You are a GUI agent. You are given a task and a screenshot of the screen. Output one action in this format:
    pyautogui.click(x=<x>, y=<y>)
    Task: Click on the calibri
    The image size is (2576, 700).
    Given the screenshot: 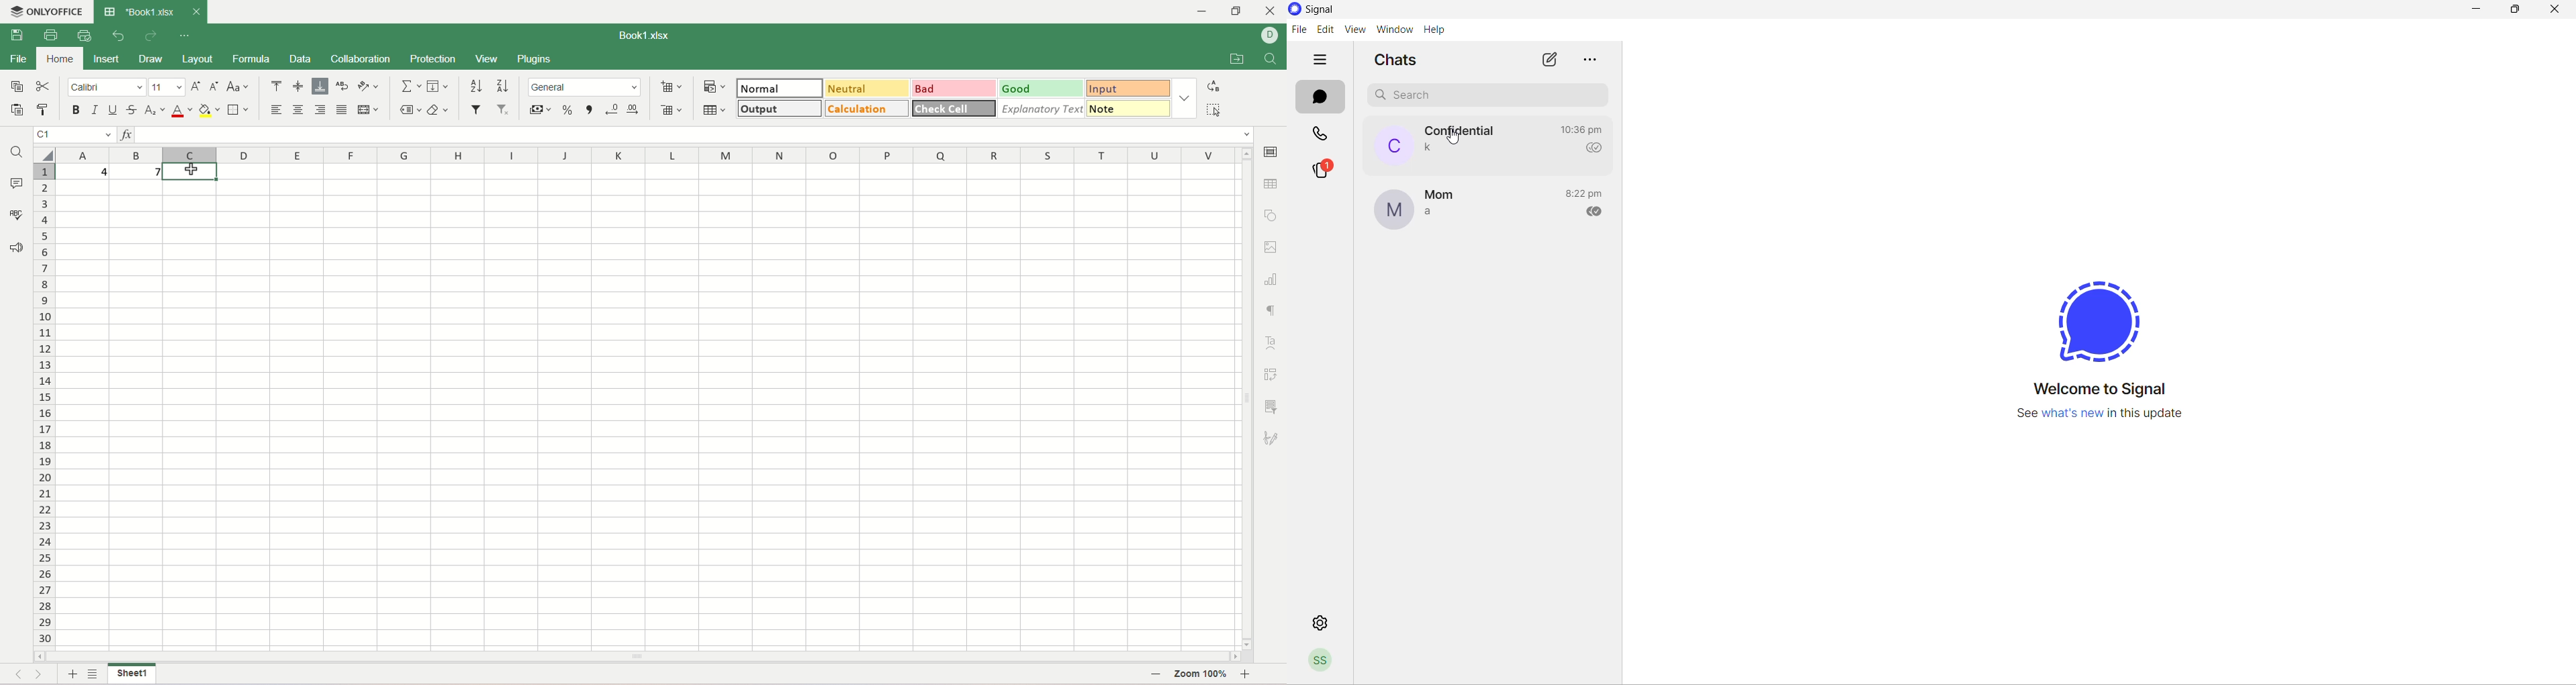 What is the action you would take?
    pyautogui.click(x=107, y=87)
    